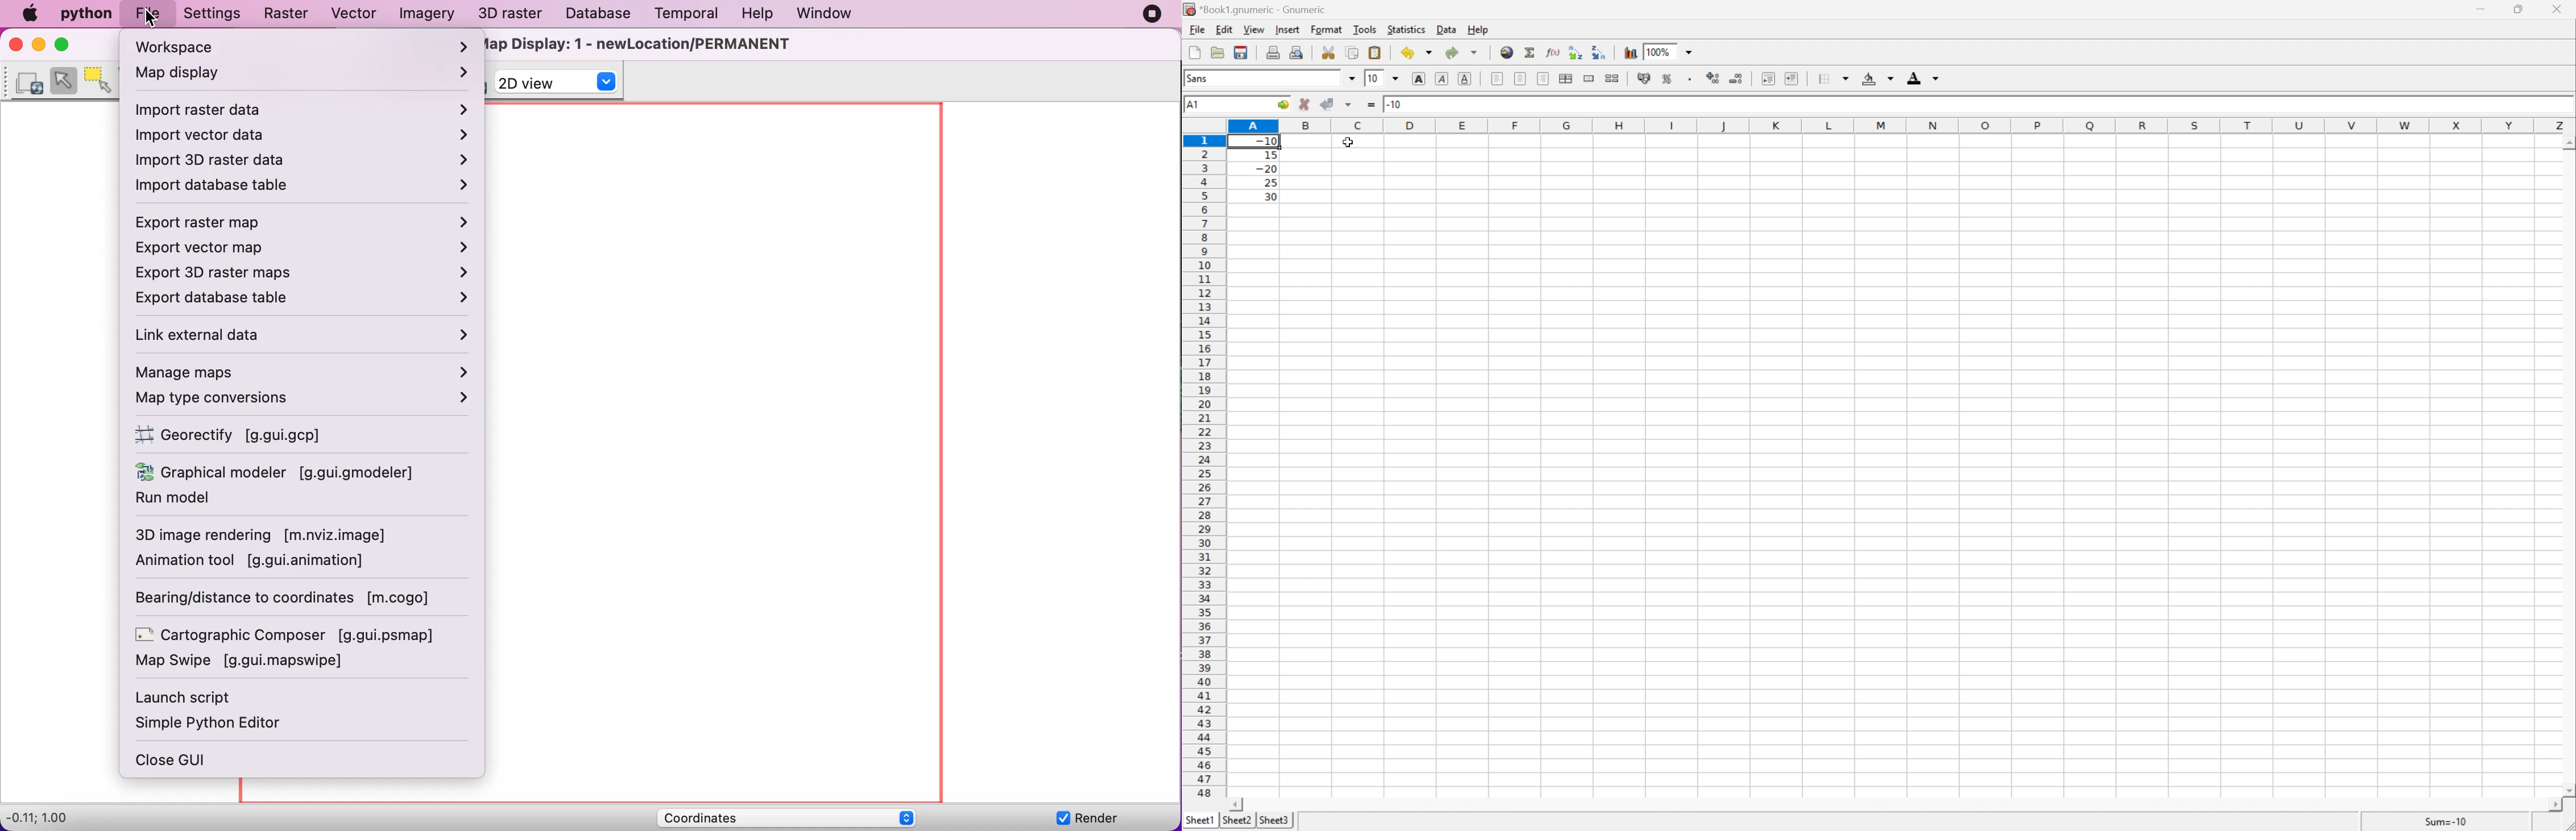 This screenshot has width=2576, height=840. What do you see at coordinates (1530, 52) in the screenshot?
I see `Sum into the current cell` at bounding box center [1530, 52].